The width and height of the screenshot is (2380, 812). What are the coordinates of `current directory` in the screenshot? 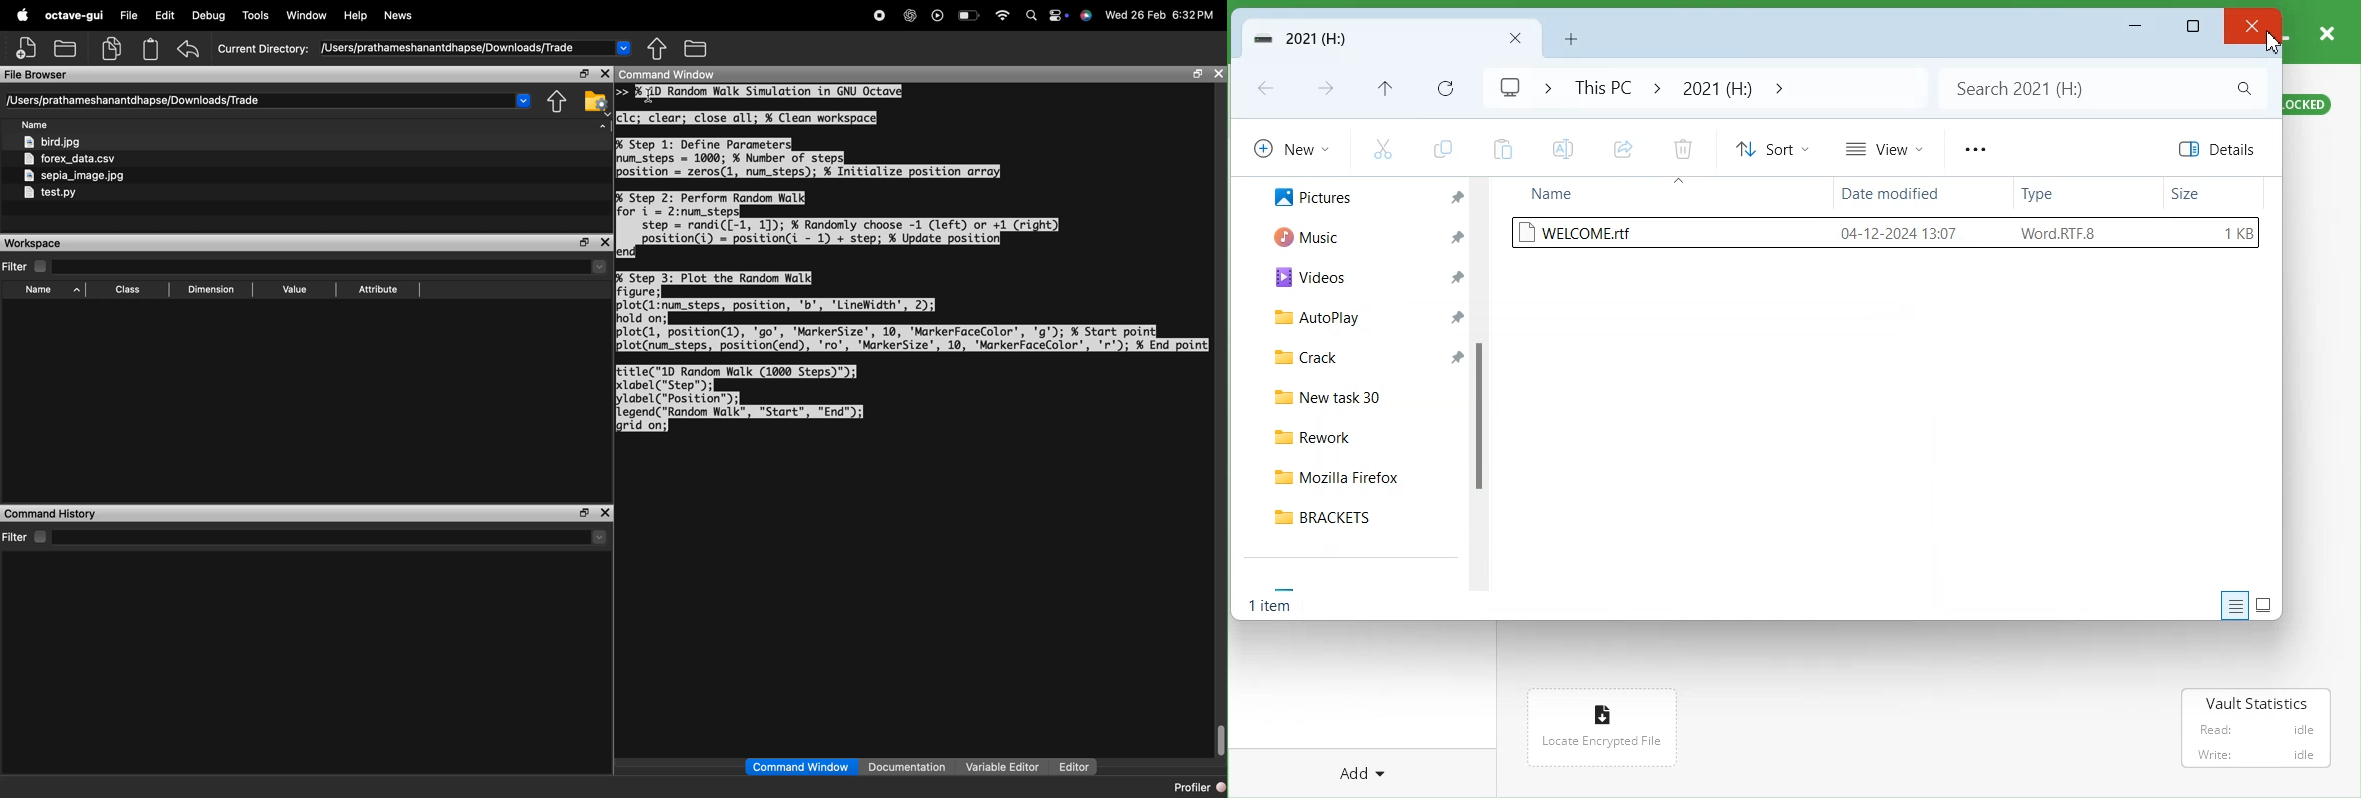 It's located at (424, 48).